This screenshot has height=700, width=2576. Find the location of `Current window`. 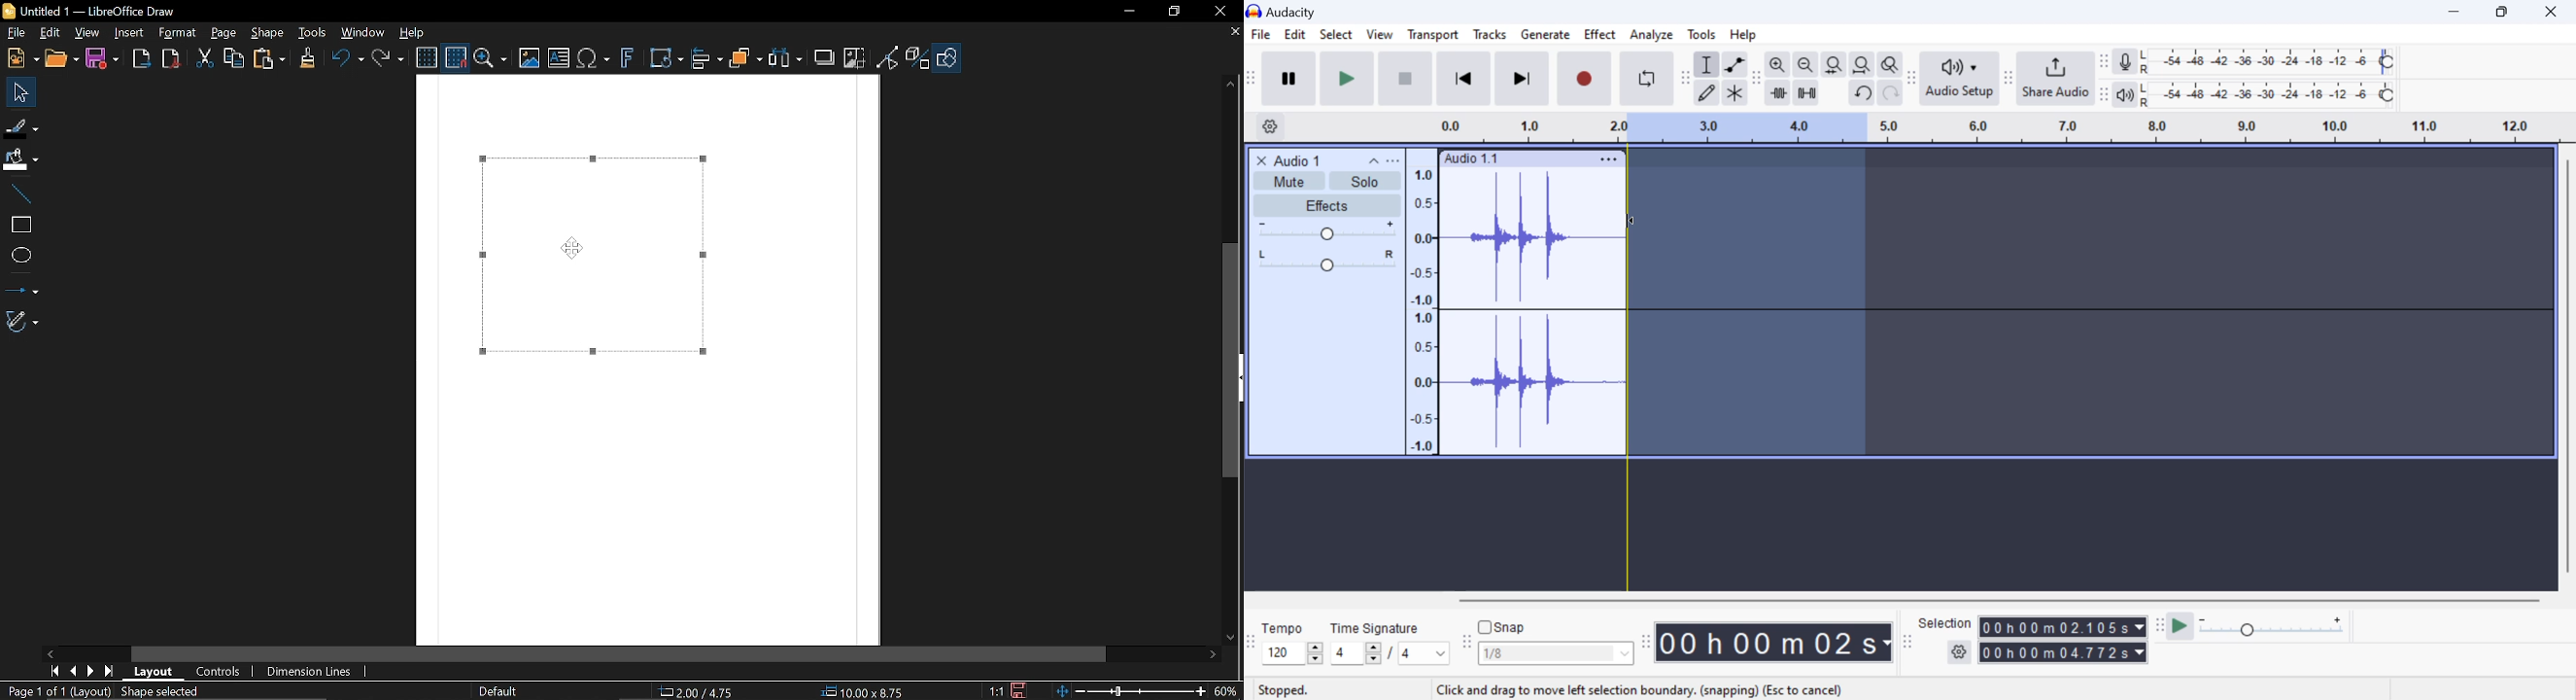

Current window is located at coordinates (92, 12).